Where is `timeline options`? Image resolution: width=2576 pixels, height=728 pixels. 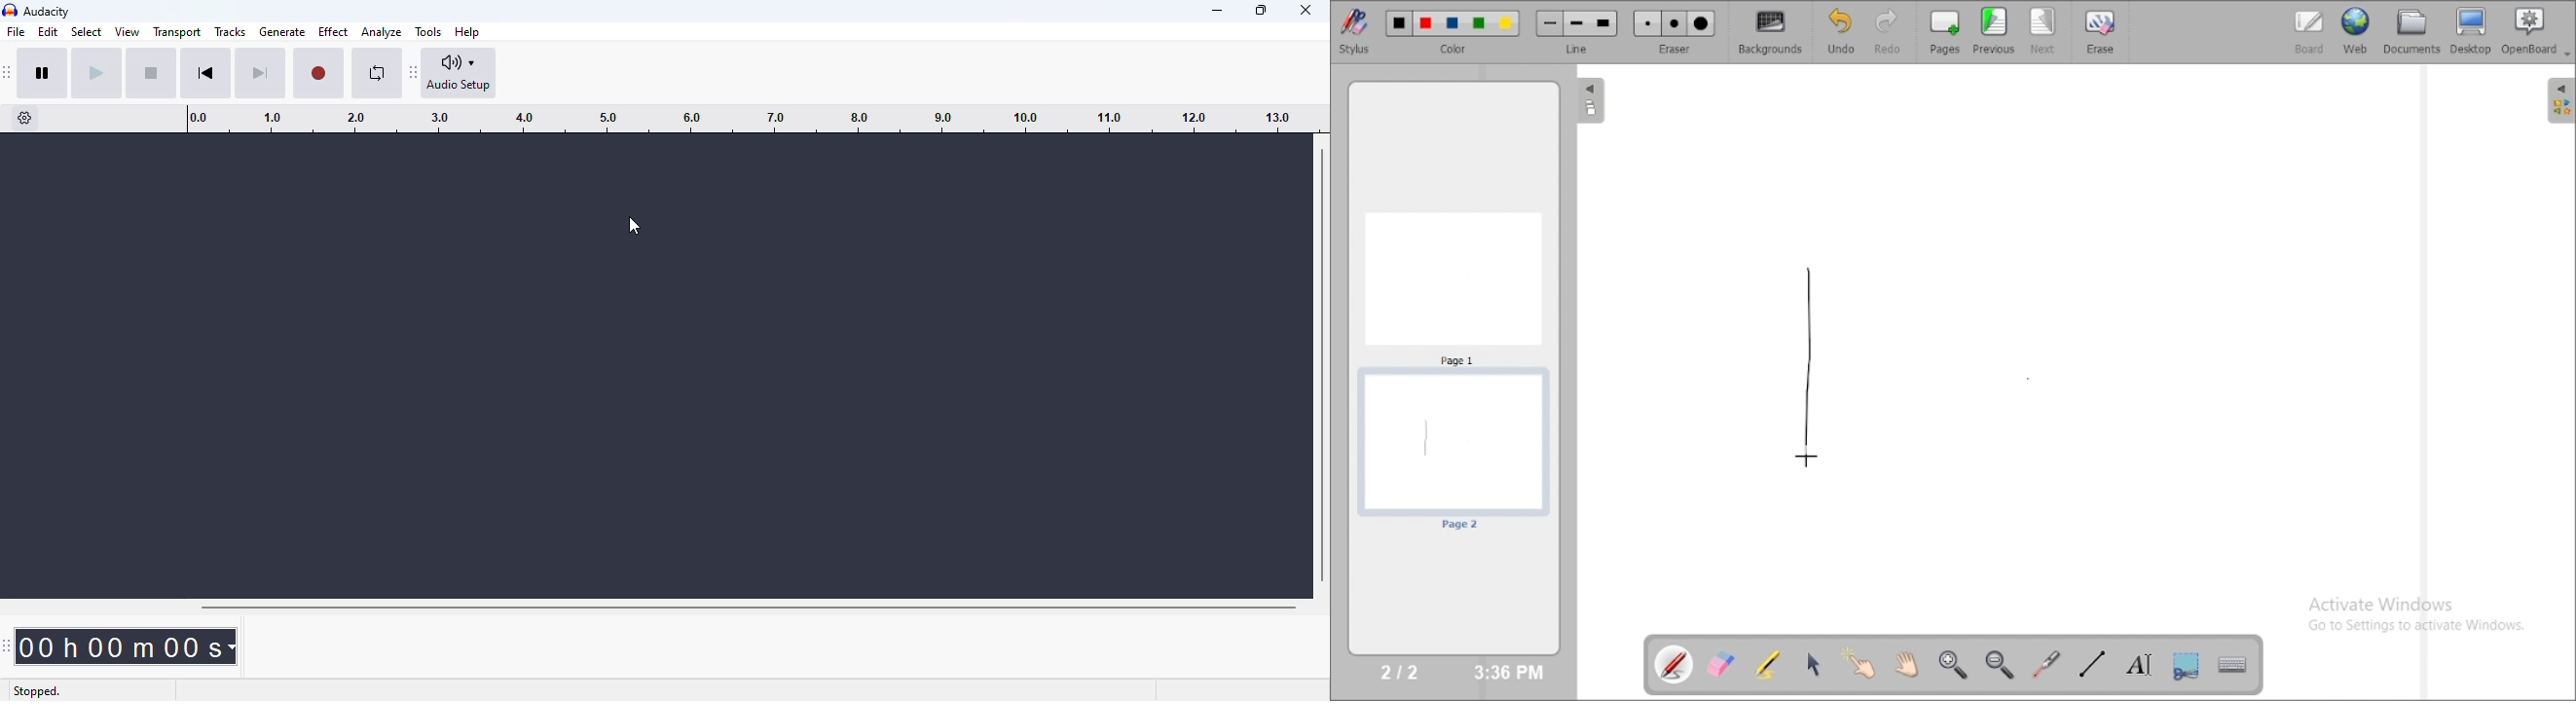 timeline options is located at coordinates (25, 118).